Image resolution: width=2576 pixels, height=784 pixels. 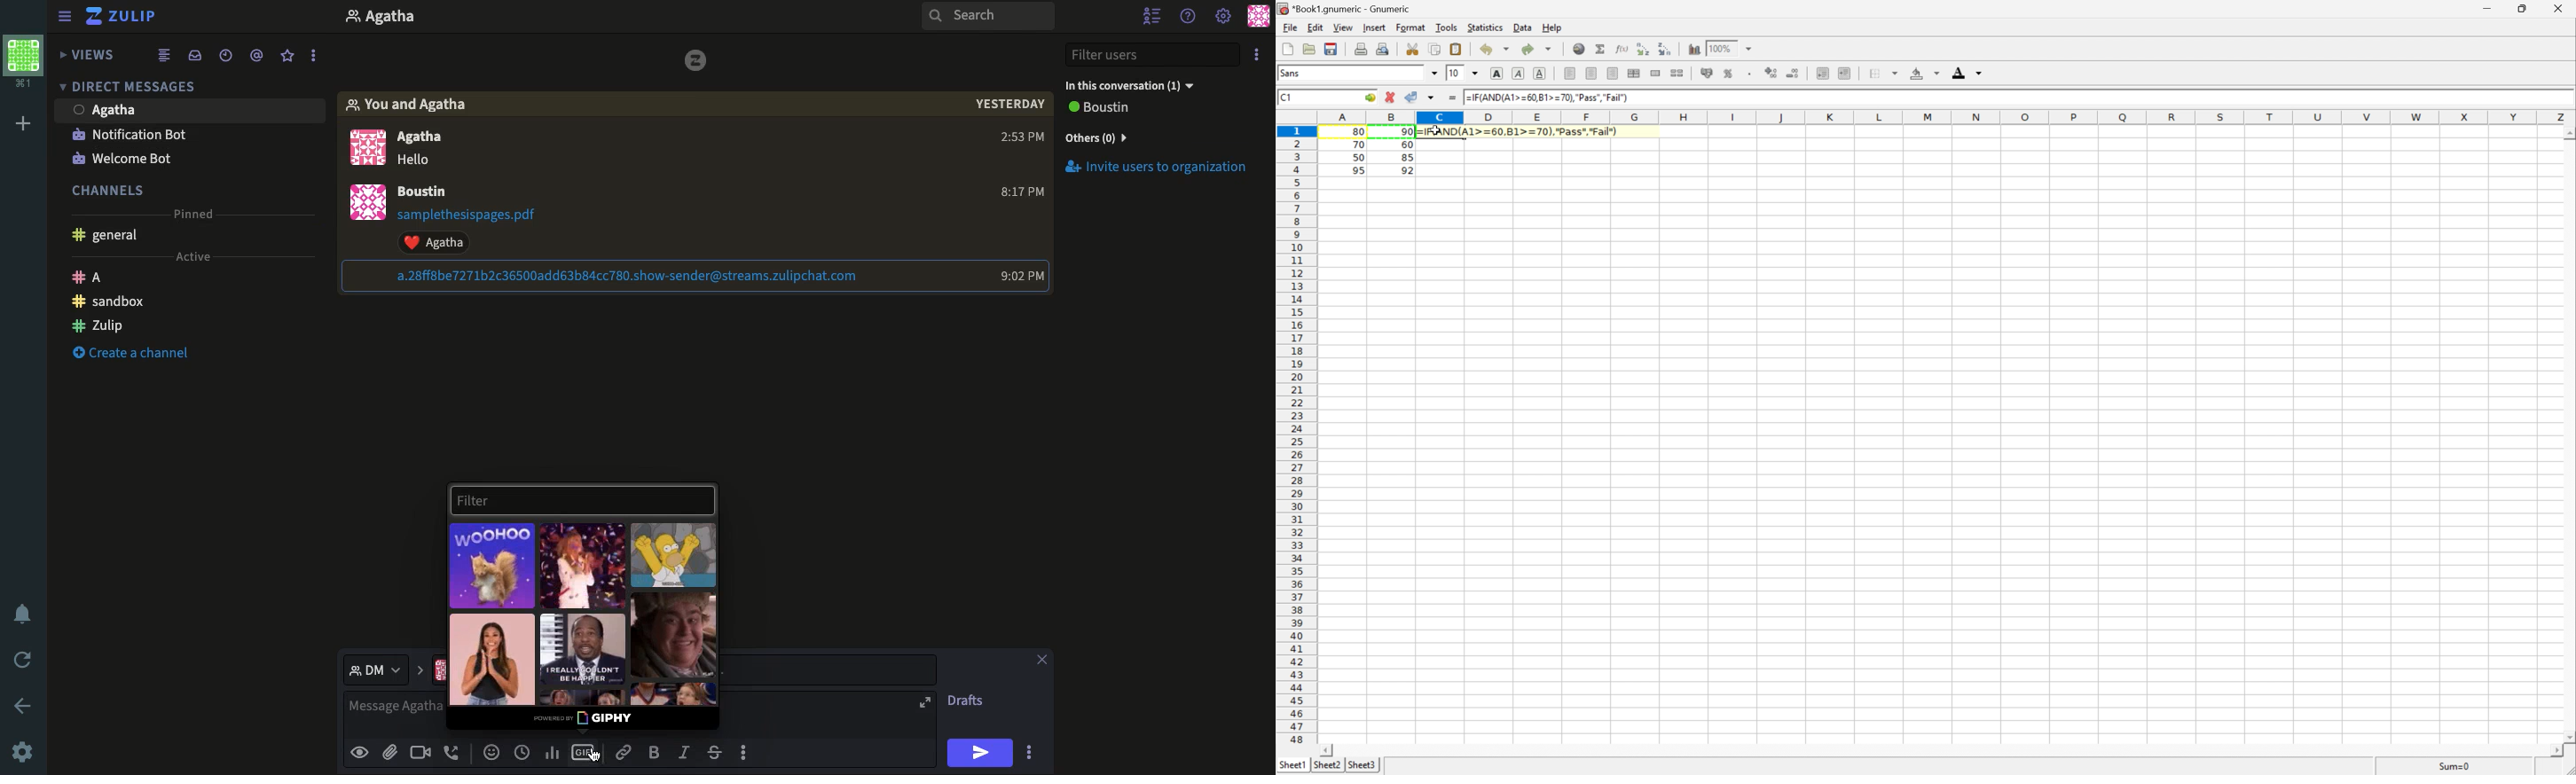 What do you see at coordinates (493, 658) in the screenshot?
I see `GIF` at bounding box center [493, 658].